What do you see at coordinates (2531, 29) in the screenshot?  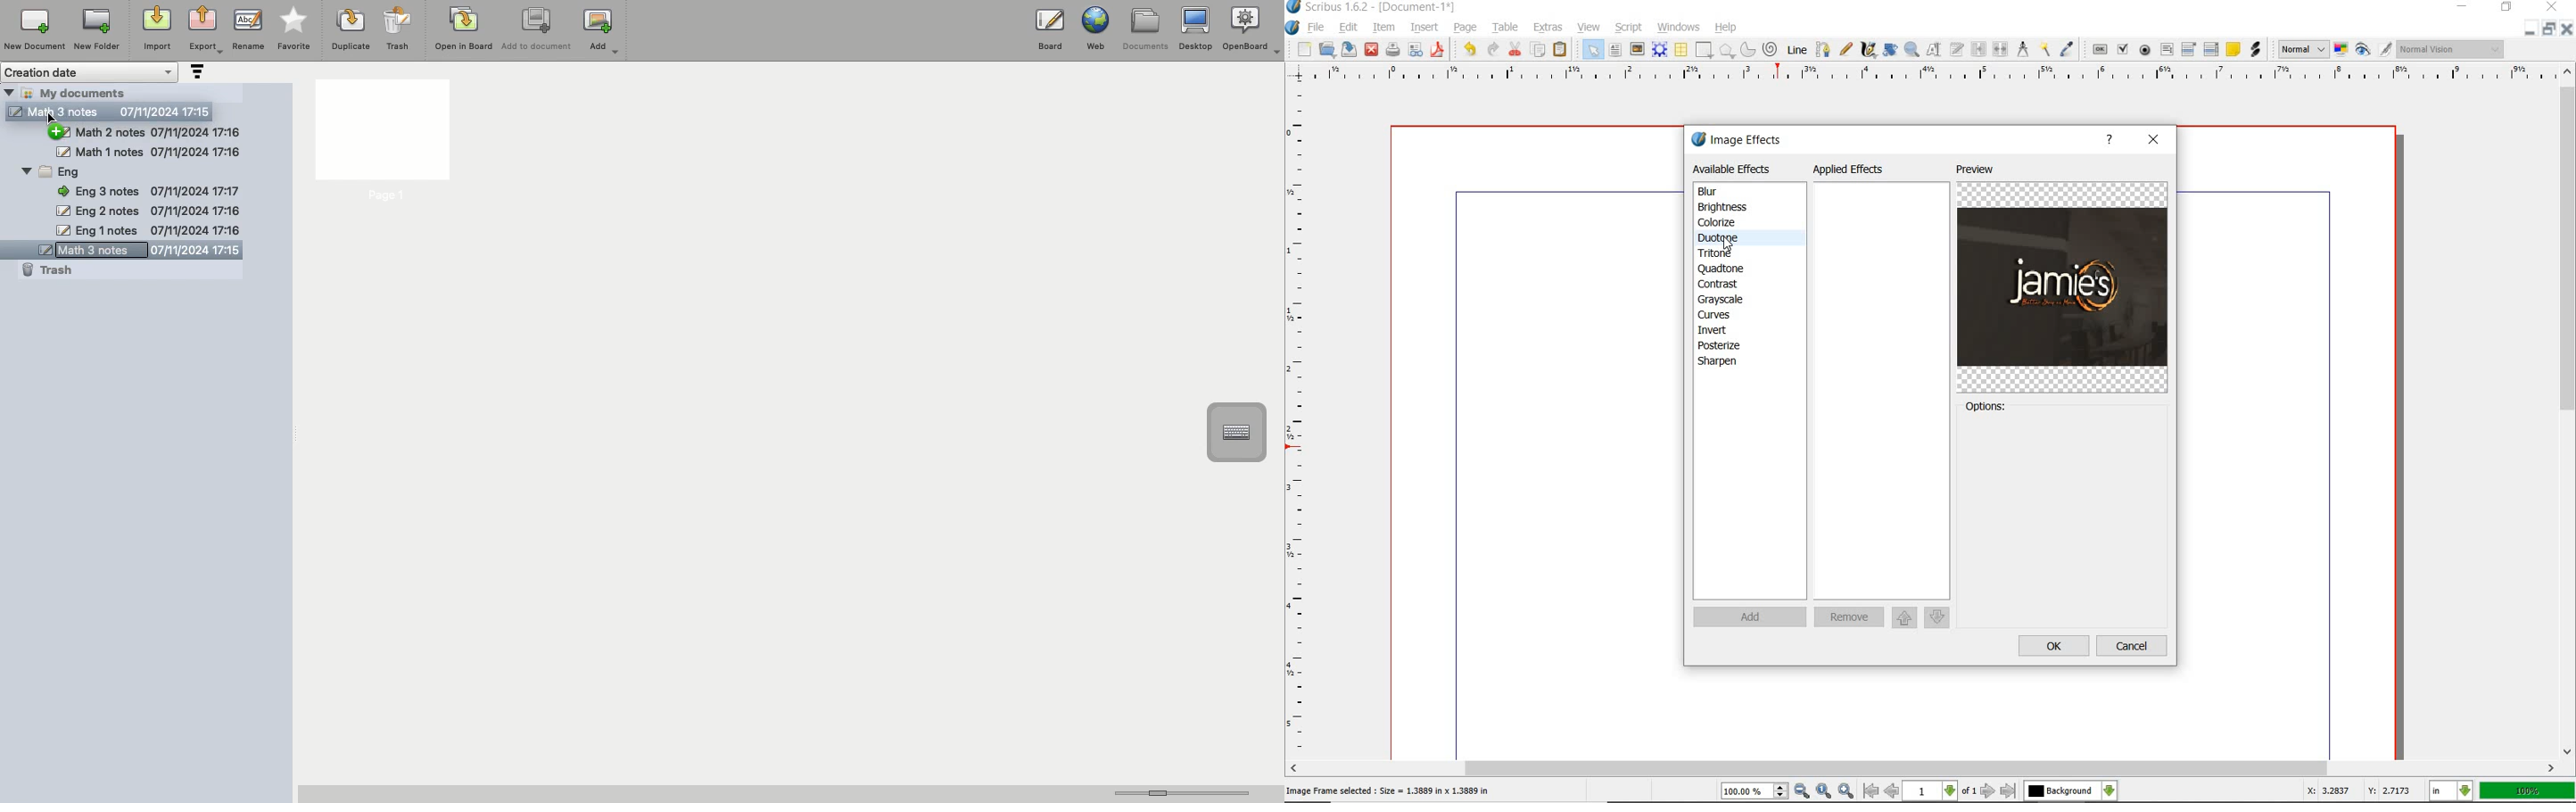 I see `MINIMIZE` at bounding box center [2531, 29].